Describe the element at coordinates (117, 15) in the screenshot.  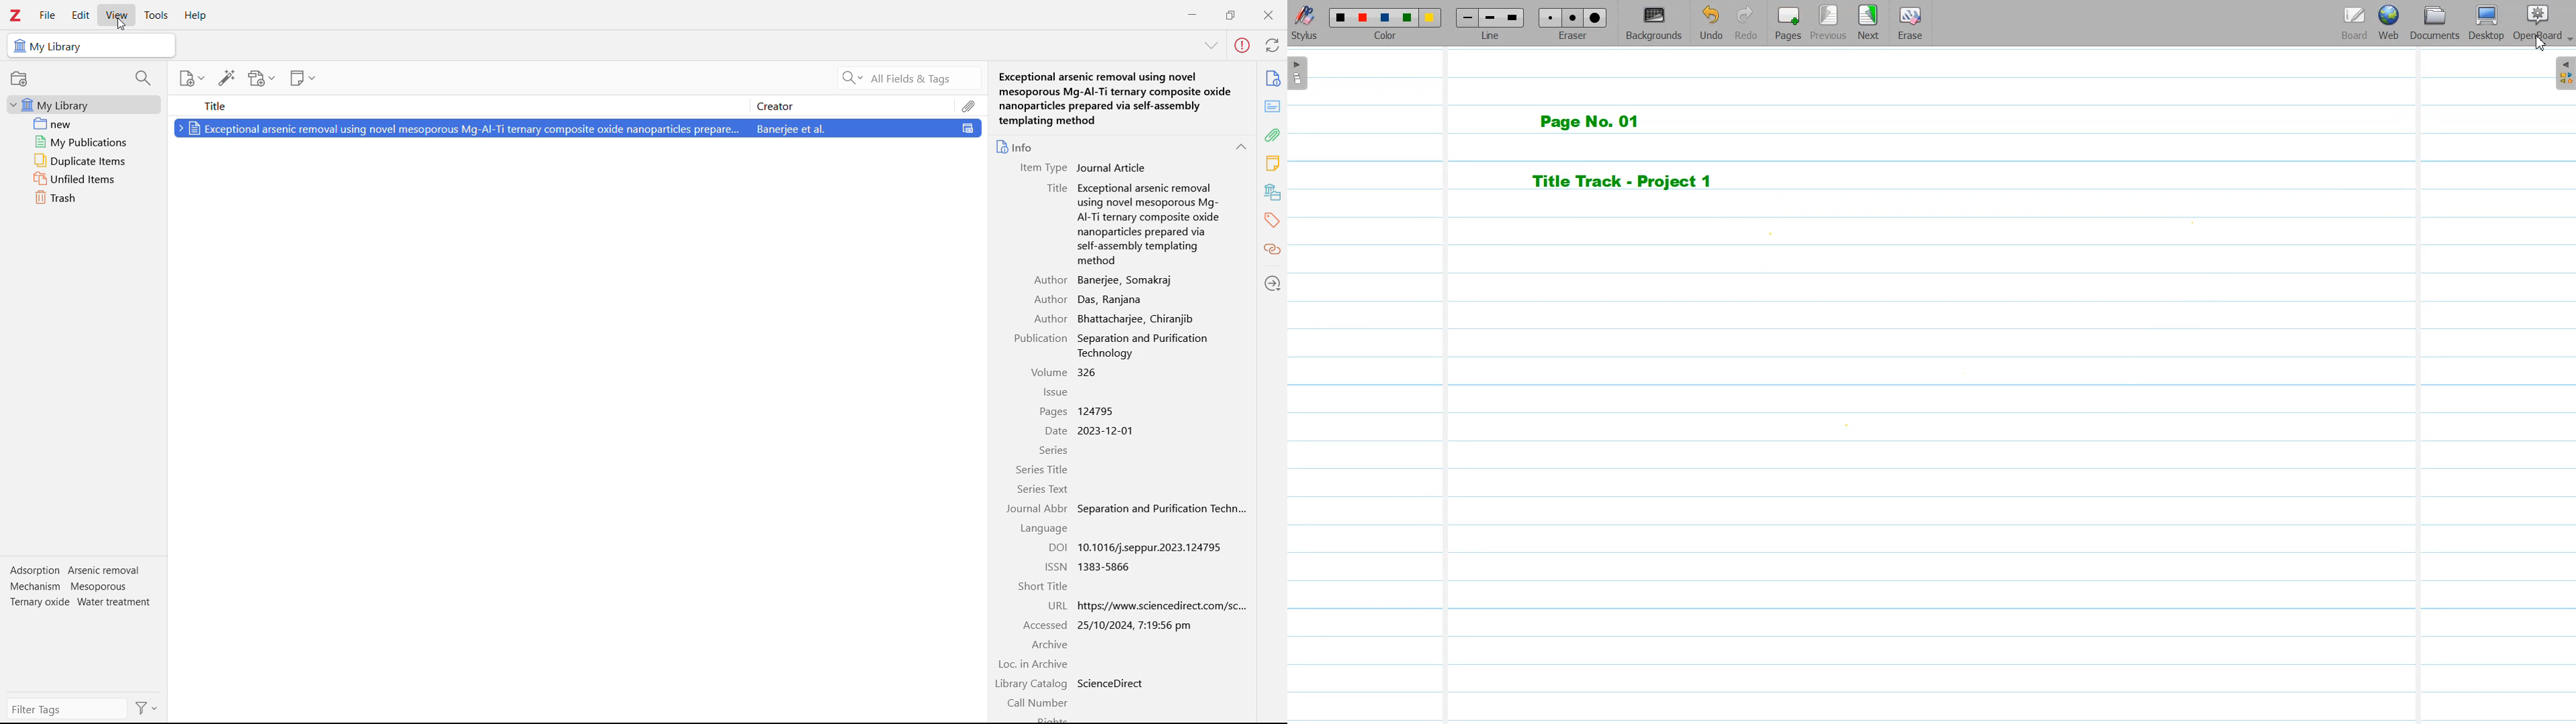
I see `view` at that location.